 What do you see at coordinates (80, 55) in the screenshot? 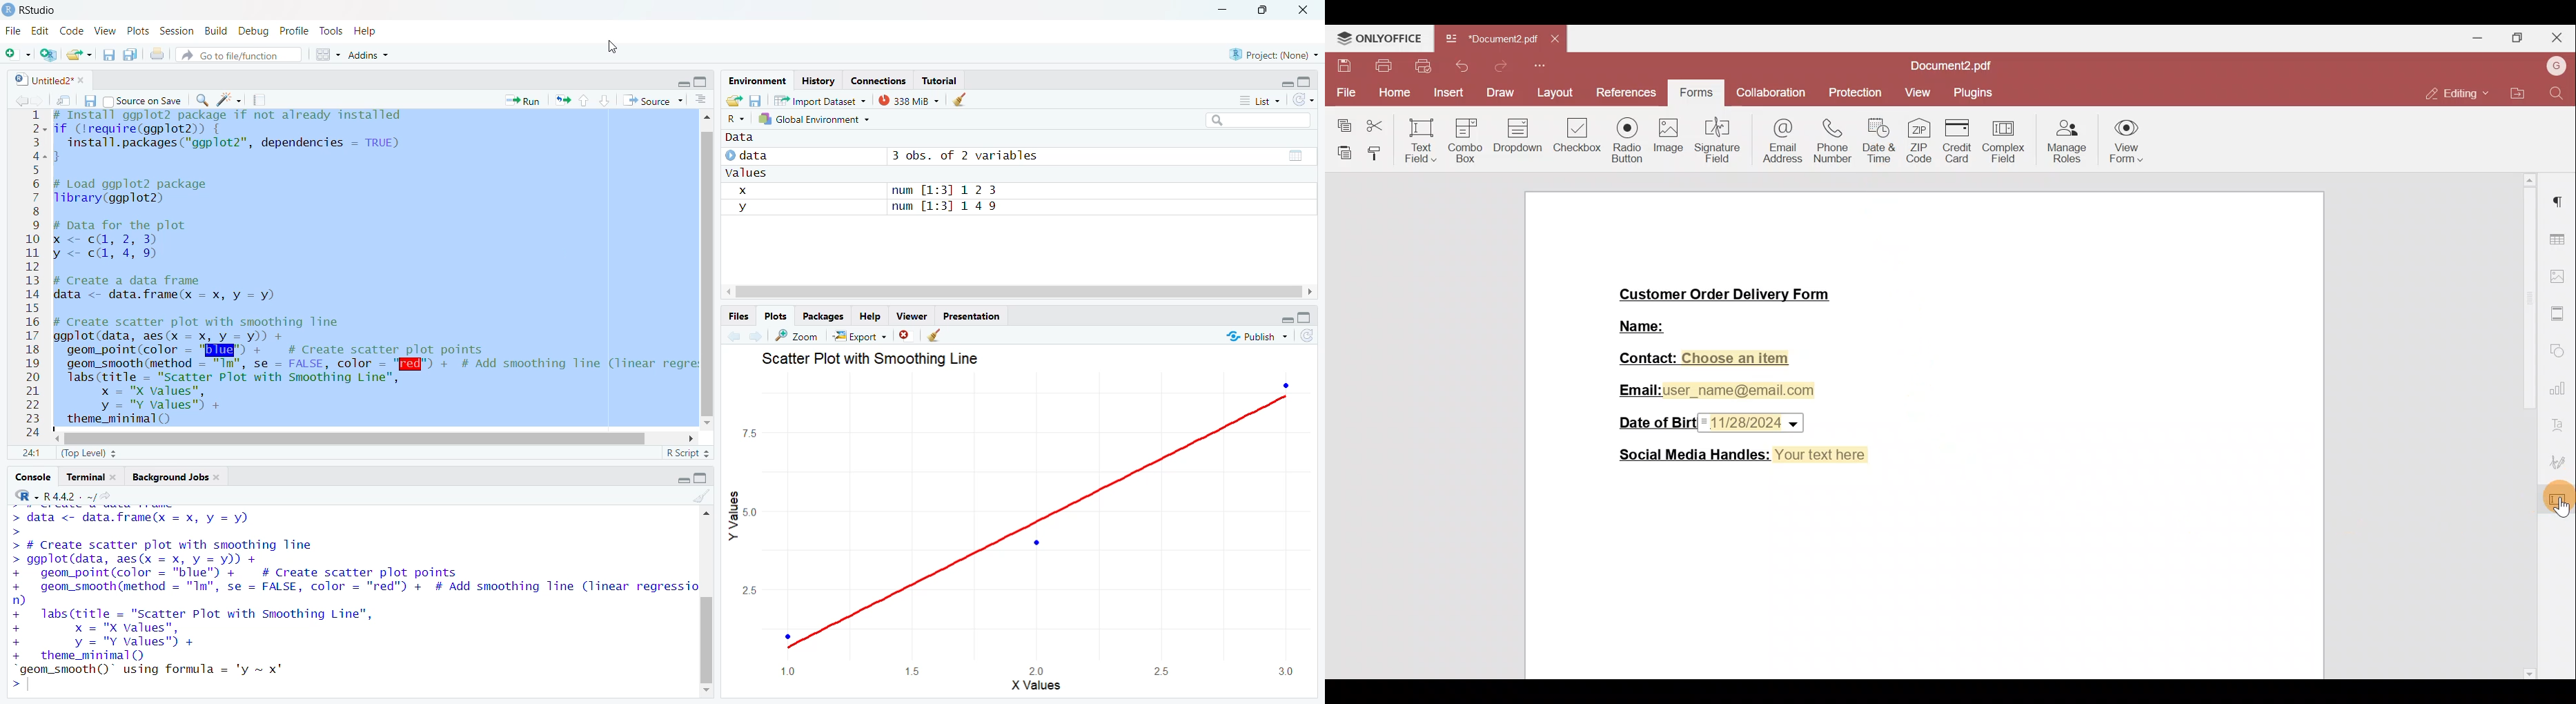
I see `open an existing file` at bounding box center [80, 55].